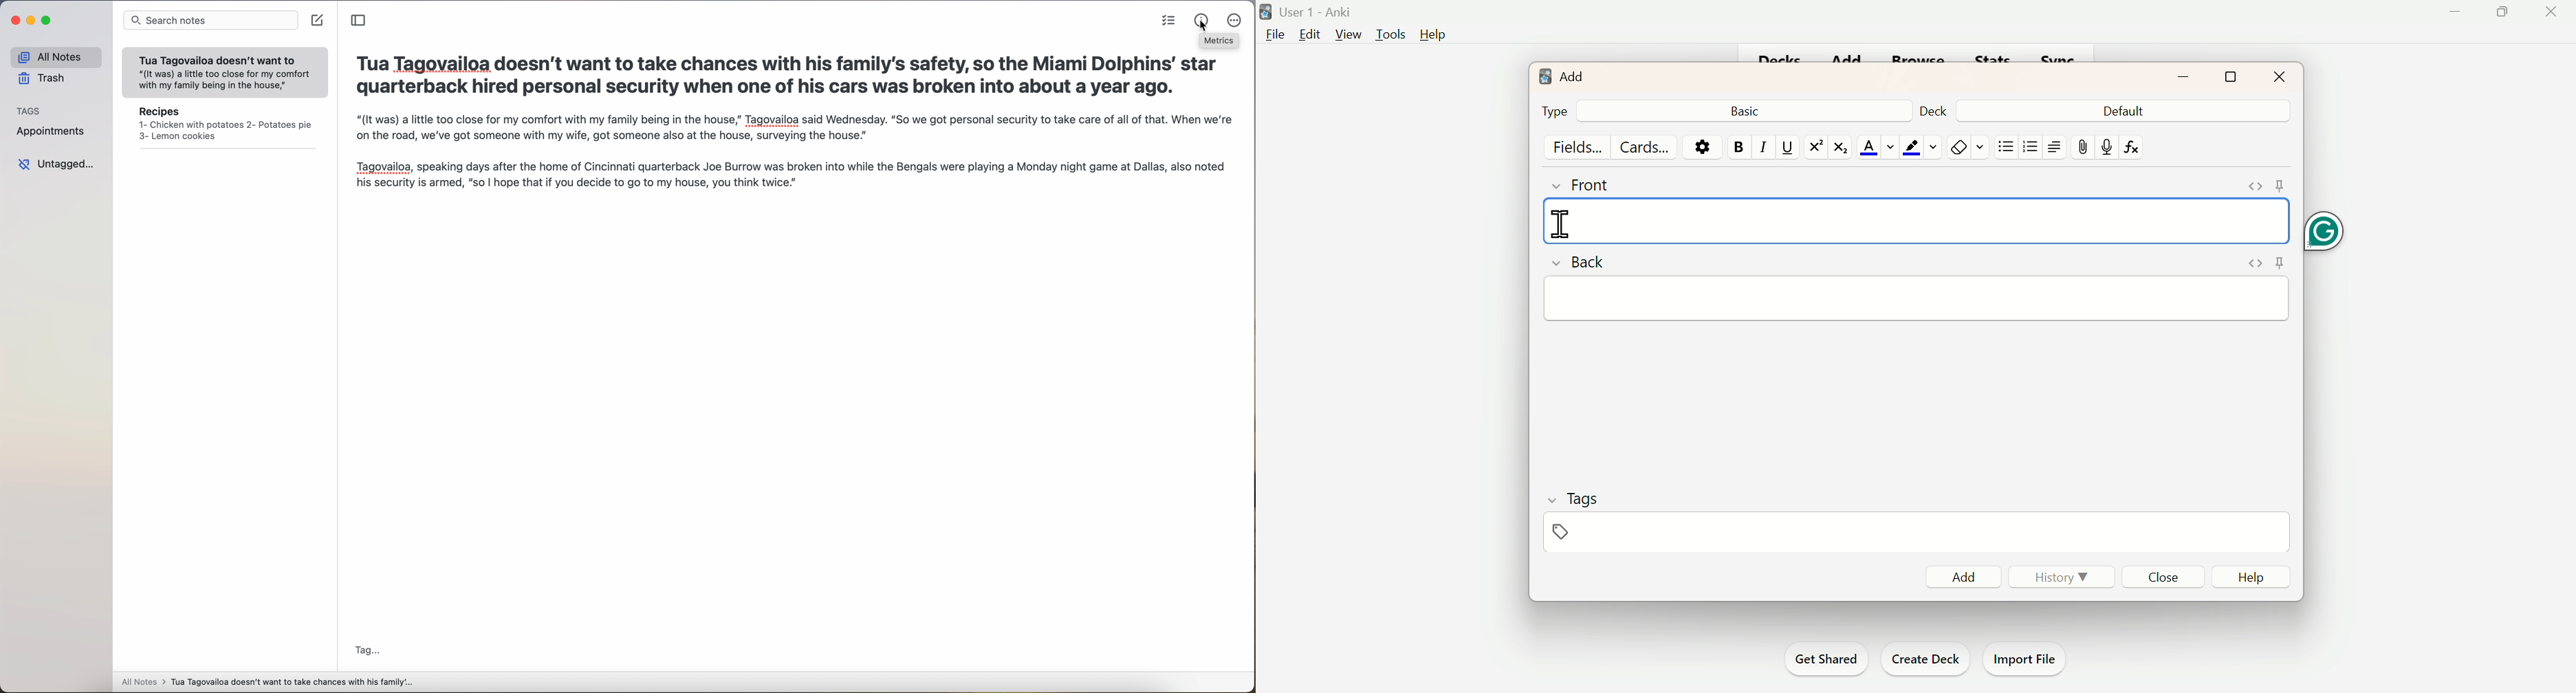 The height and width of the screenshot is (700, 2576). Describe the element at coordinates (1560, 532) in the screenshot. I see `Pin` at that location.